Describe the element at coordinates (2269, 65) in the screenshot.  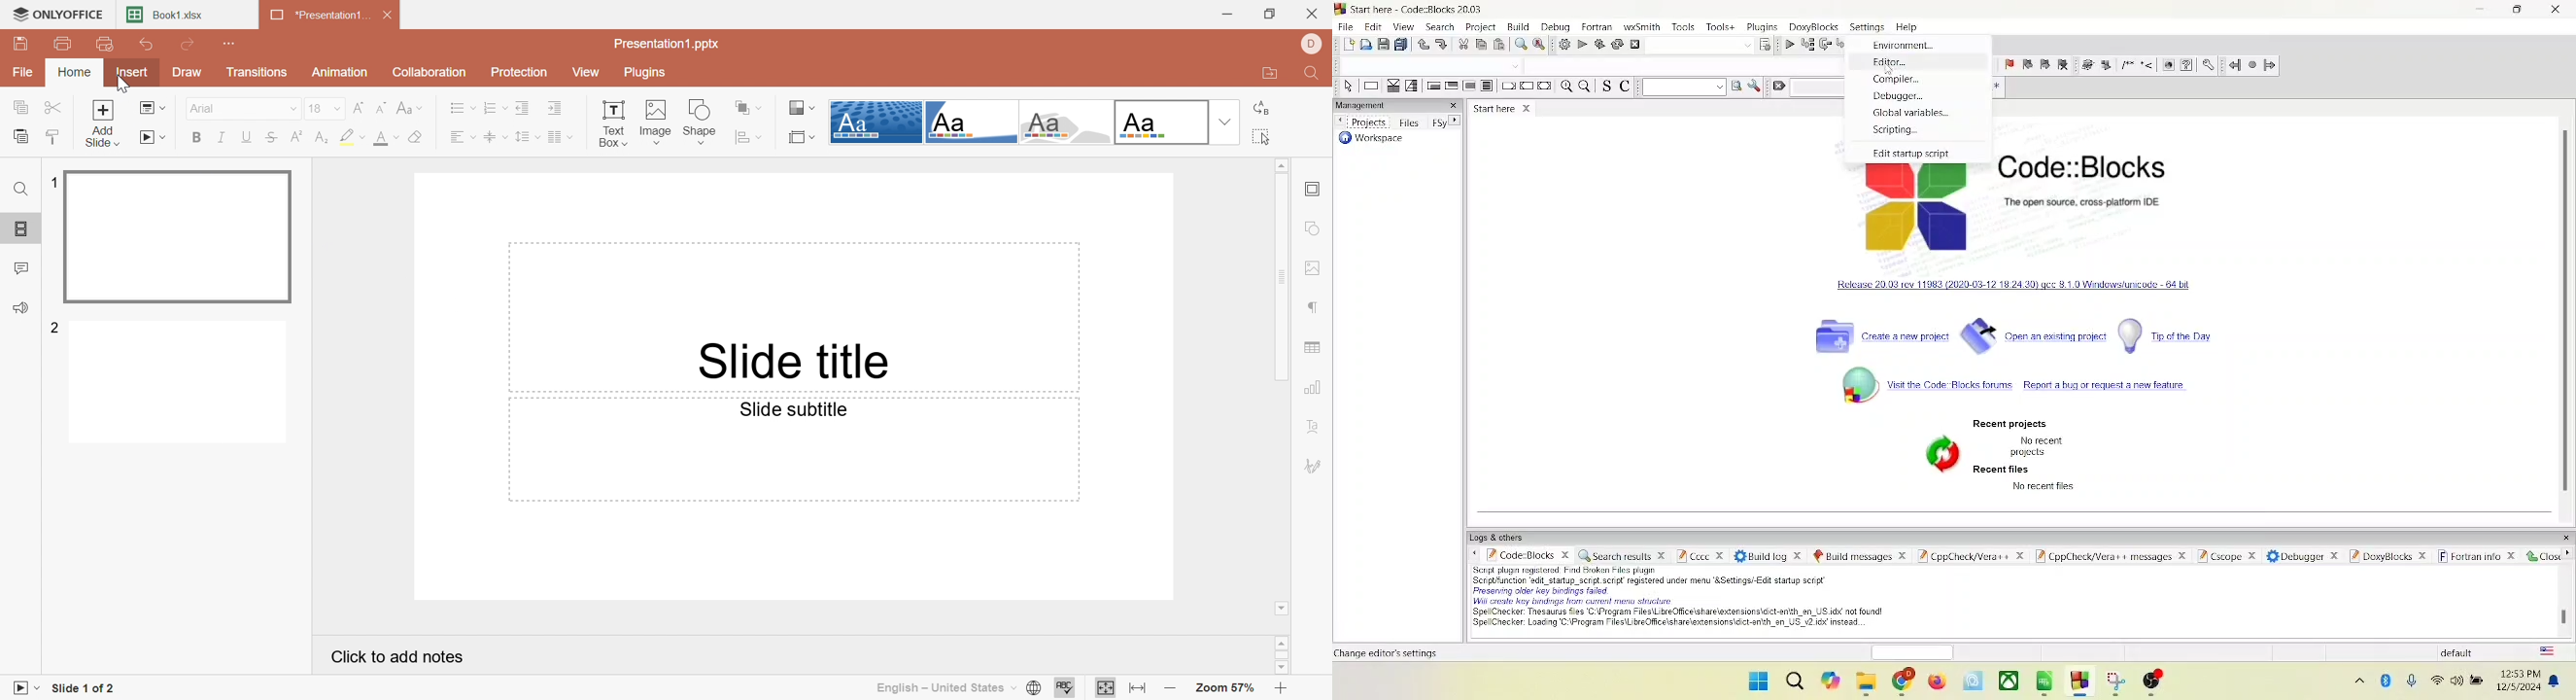
I see `jump forward` at that location.